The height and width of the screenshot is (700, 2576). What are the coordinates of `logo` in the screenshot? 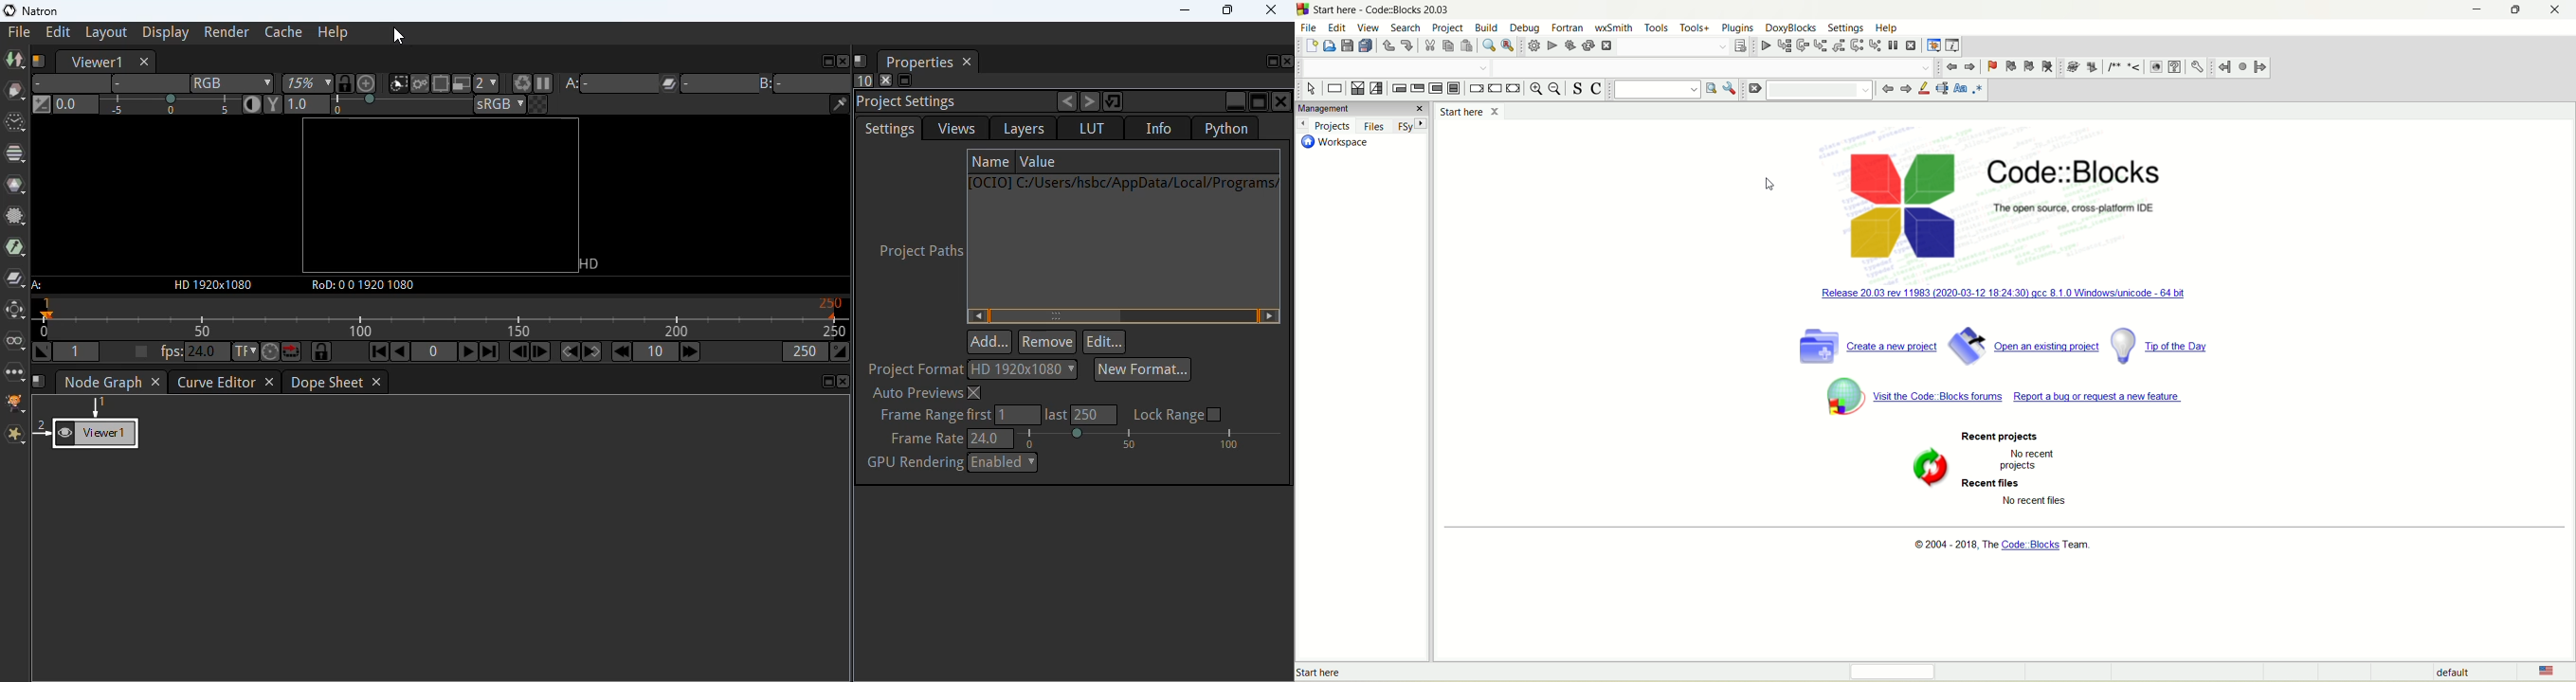 It's located at (1304, 9).